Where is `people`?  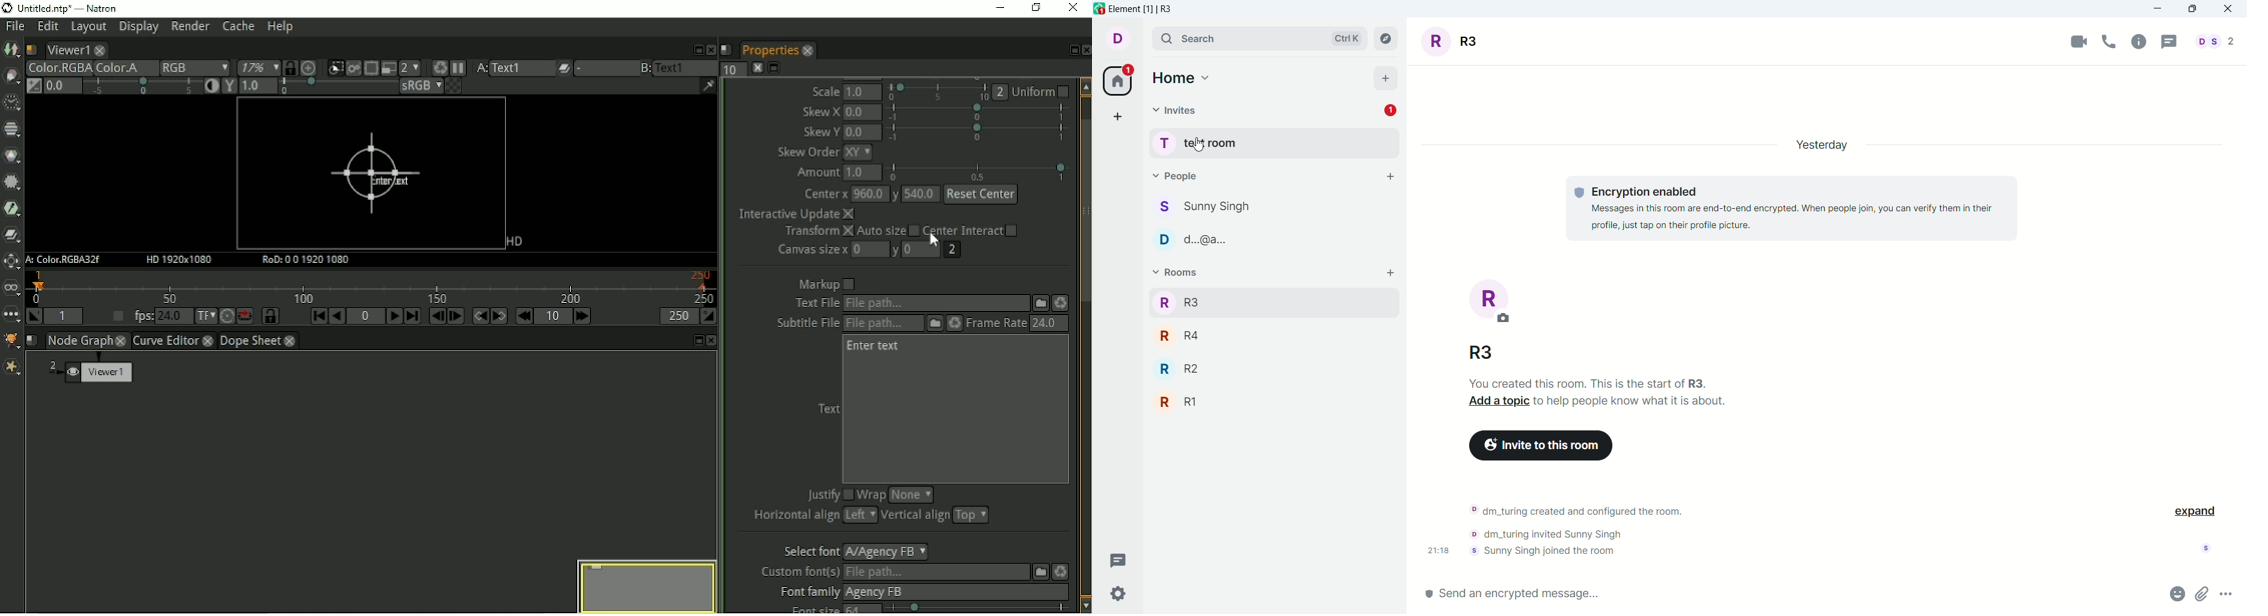 people is located at coordinates (1174, 173).